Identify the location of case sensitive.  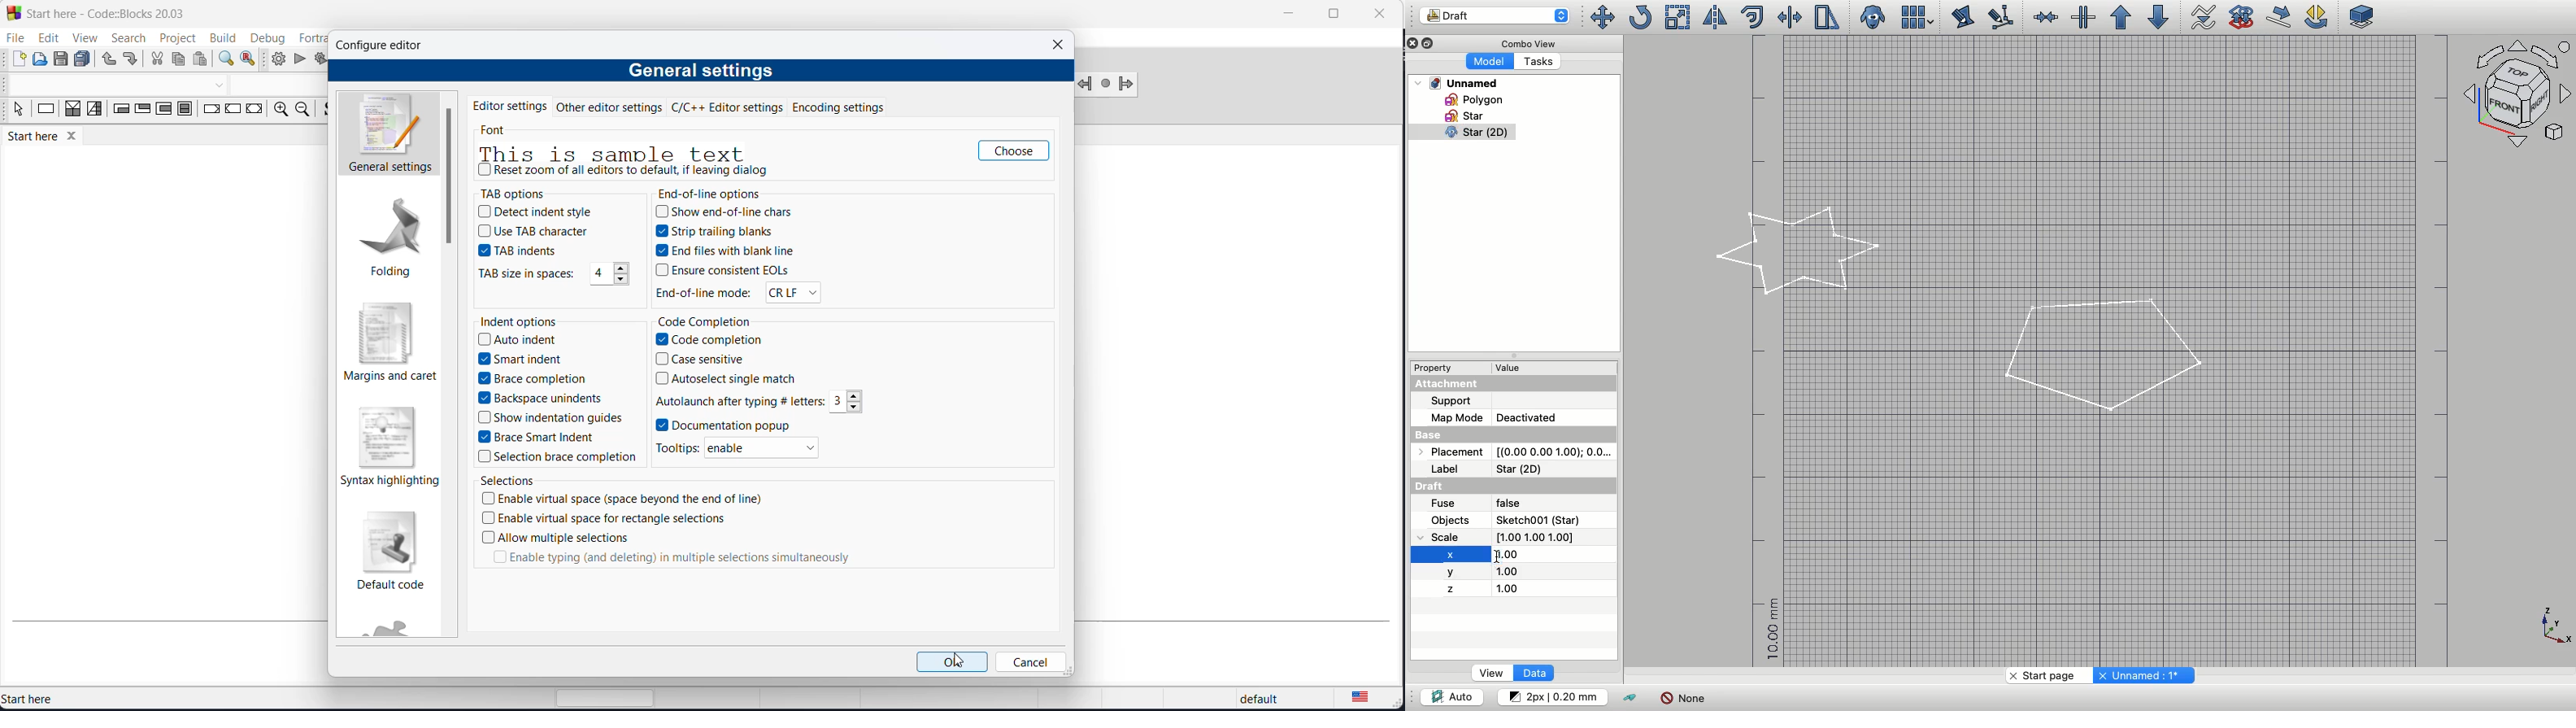
(701, 359).